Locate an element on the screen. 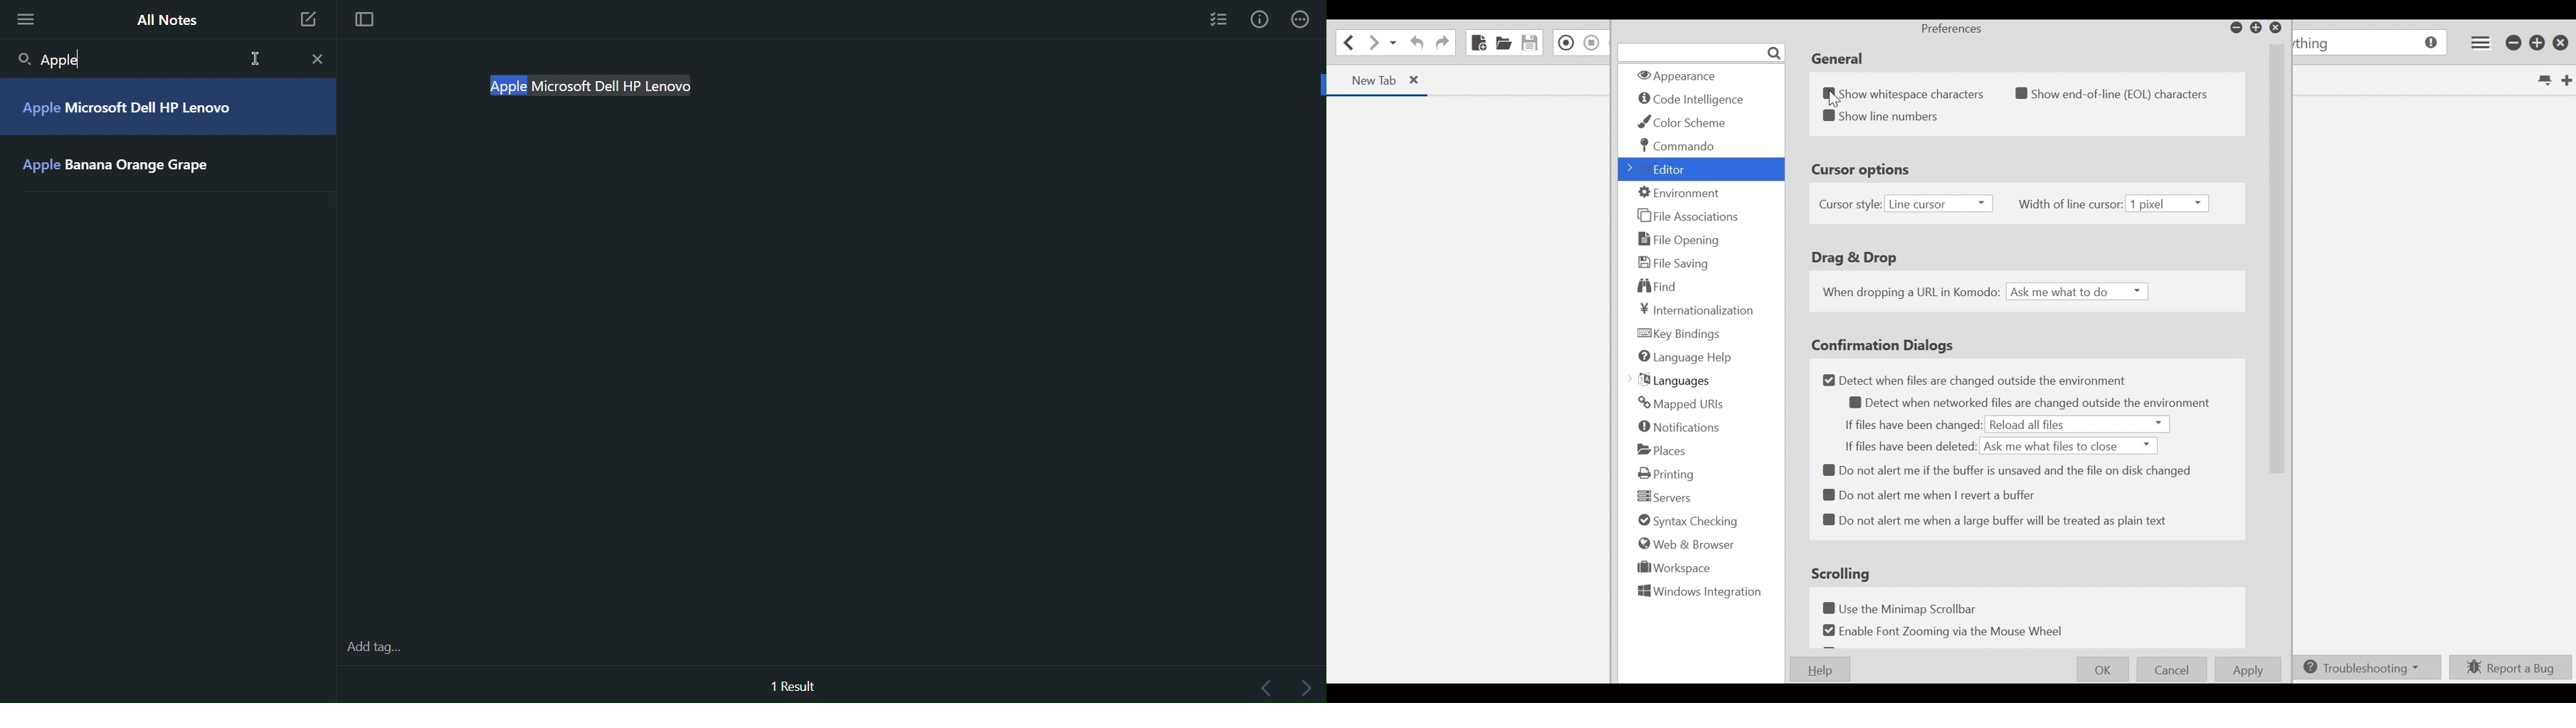 This screenshot has height=728, width=2576. Stop Recording Macro is located at coordinates (1591, 43).